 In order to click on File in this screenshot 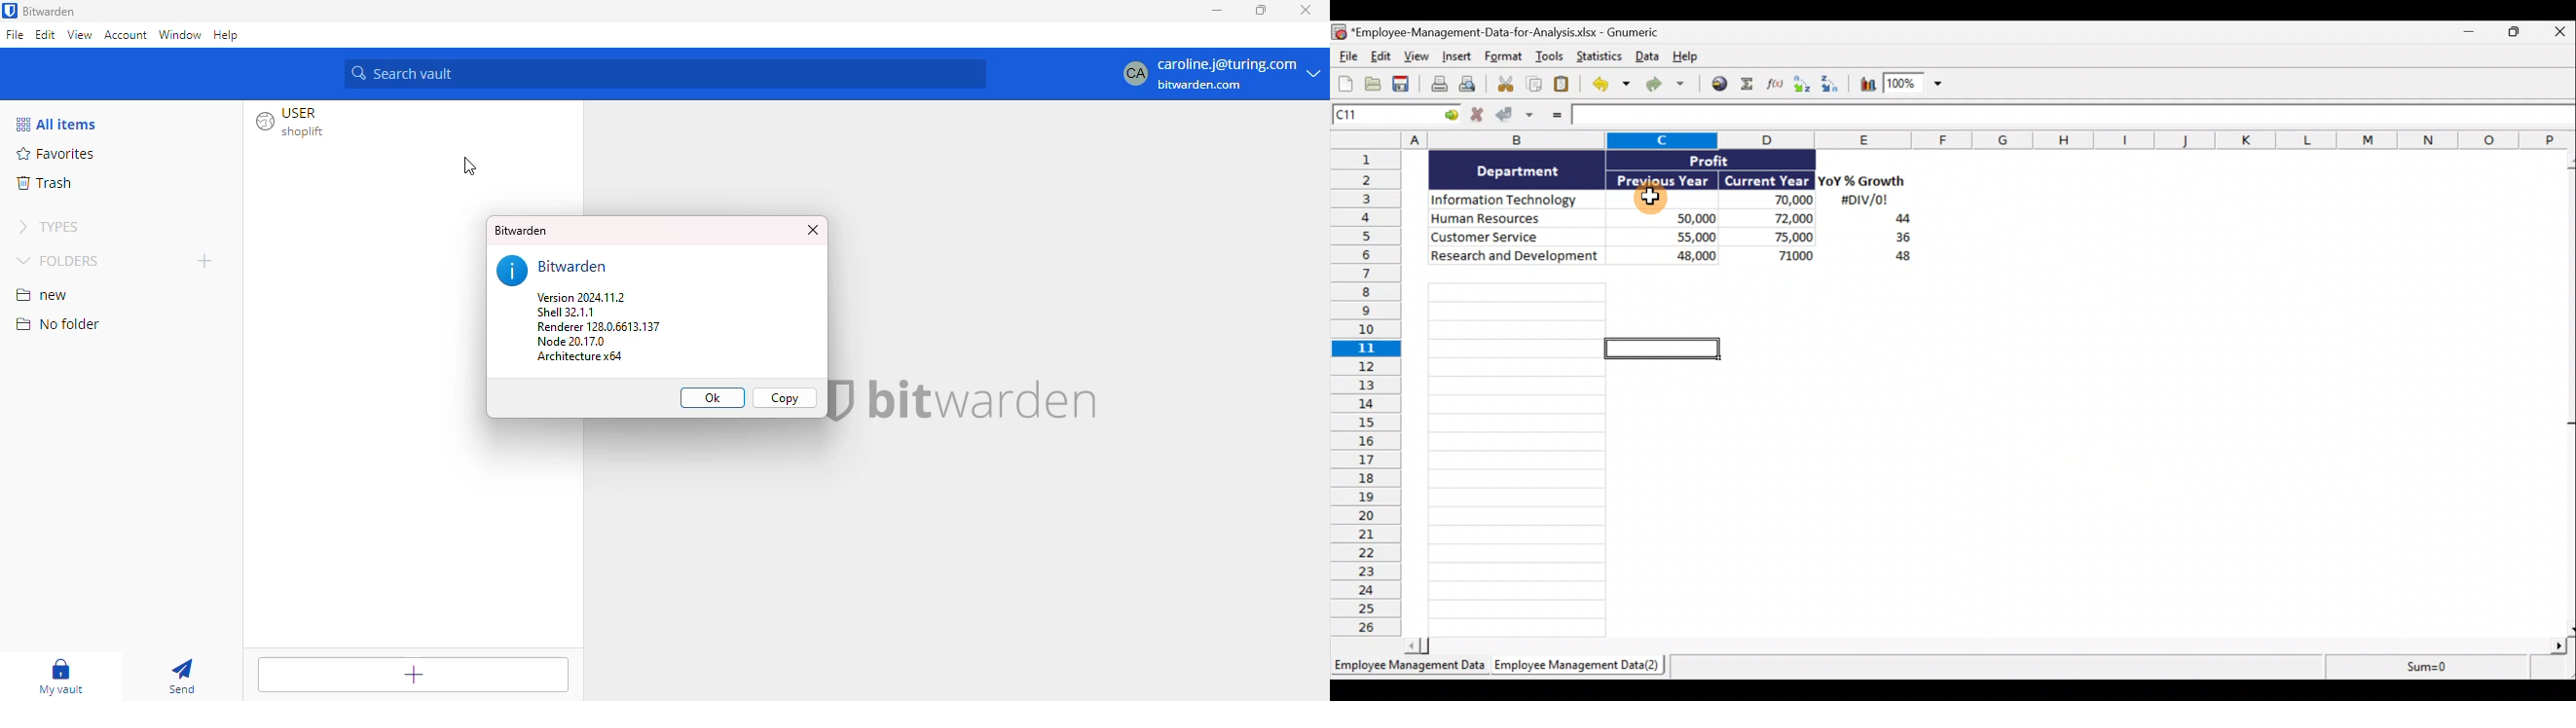, I will do `click(1345, 58)`.